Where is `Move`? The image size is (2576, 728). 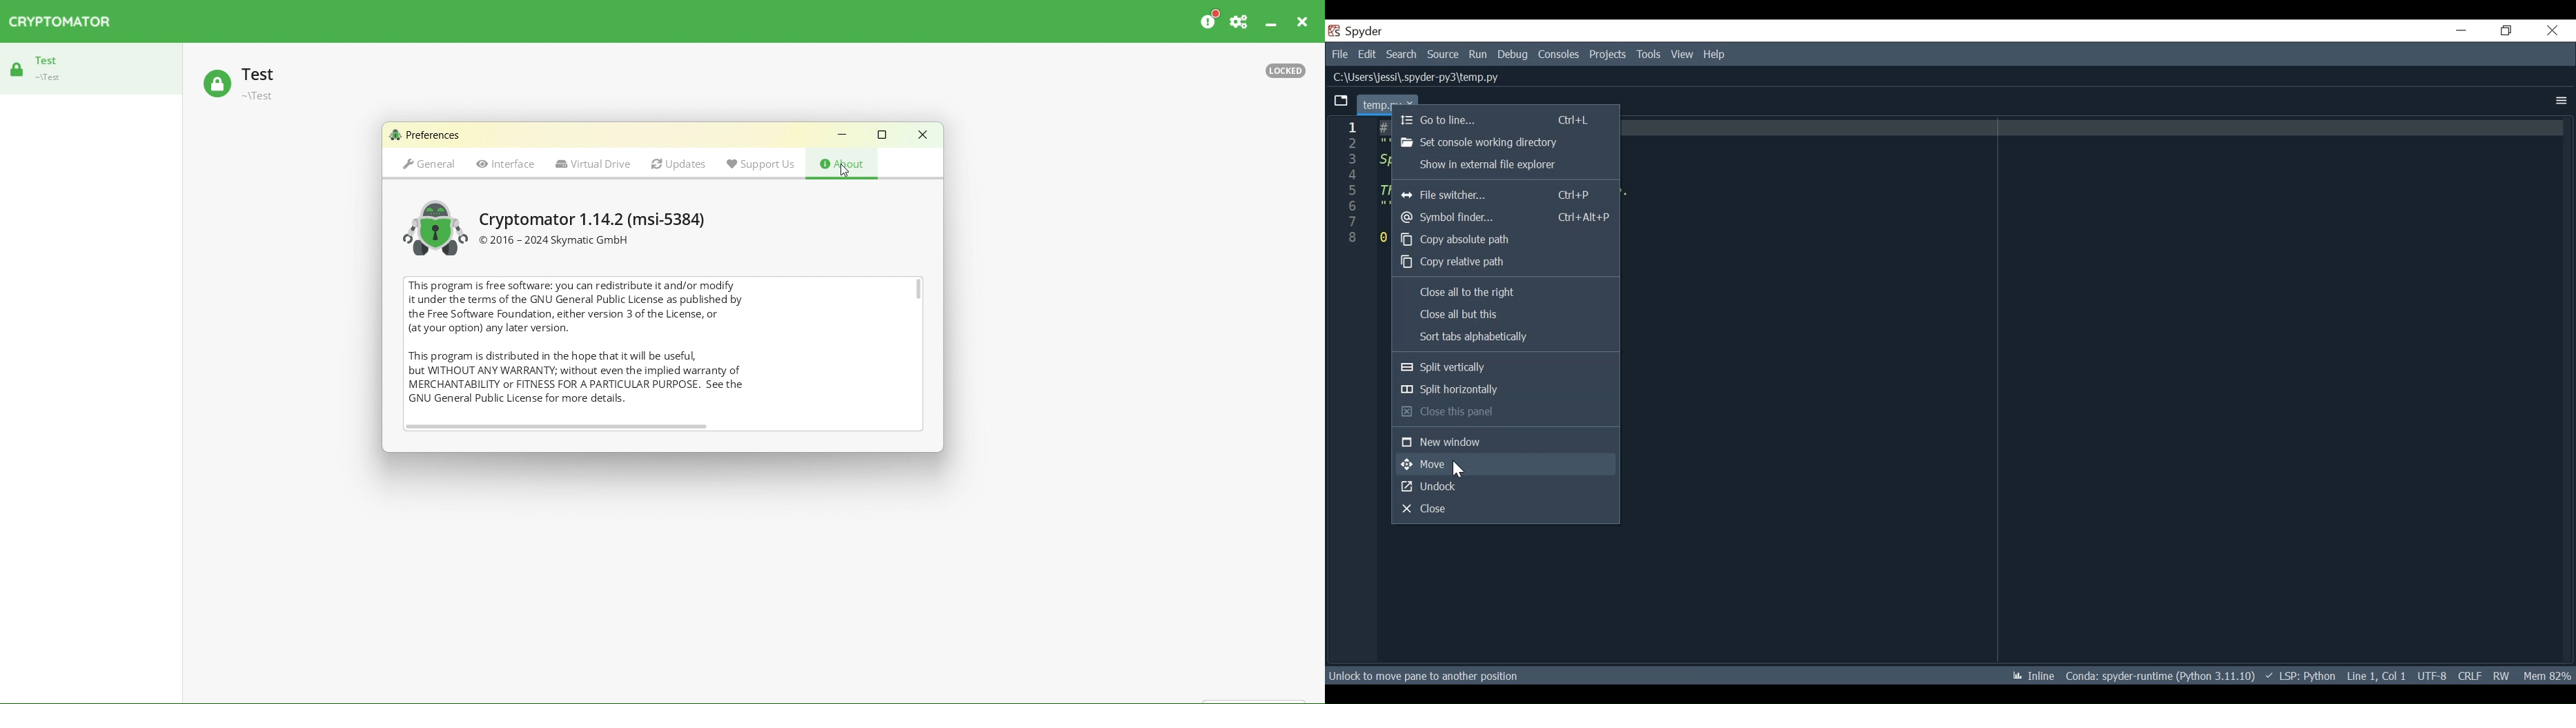
Move is located at coordinates (1506, 465).